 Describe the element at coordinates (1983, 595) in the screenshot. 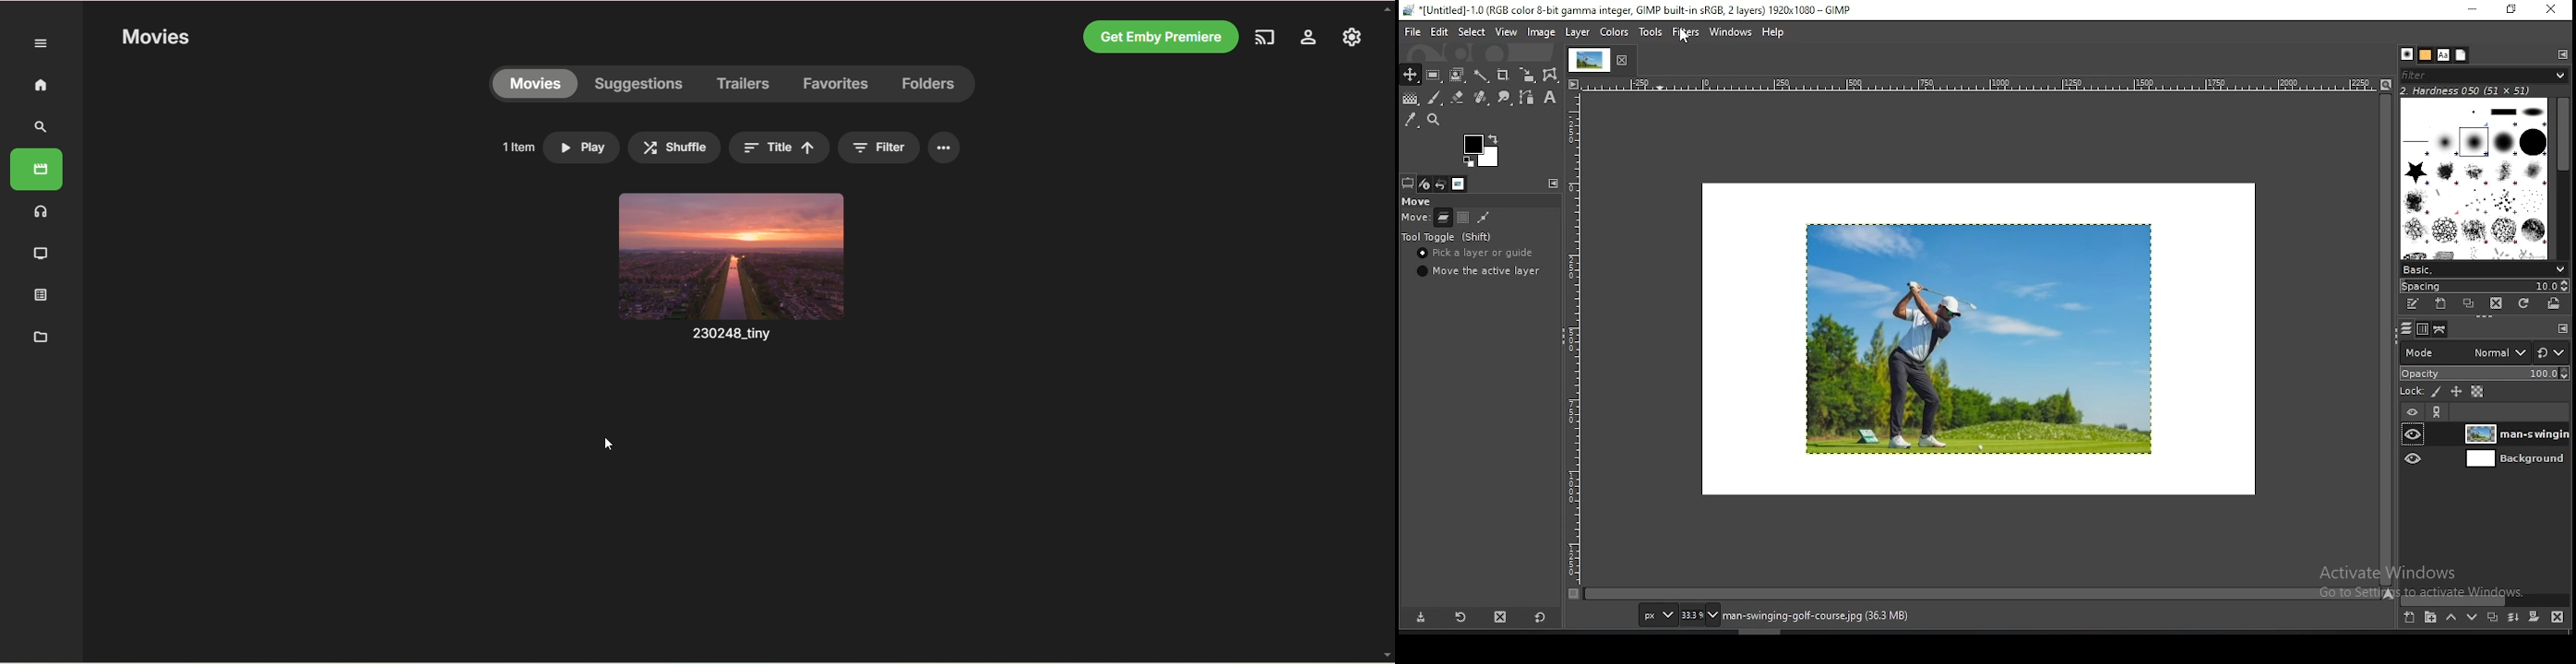

I see `scroll bar` at that location.